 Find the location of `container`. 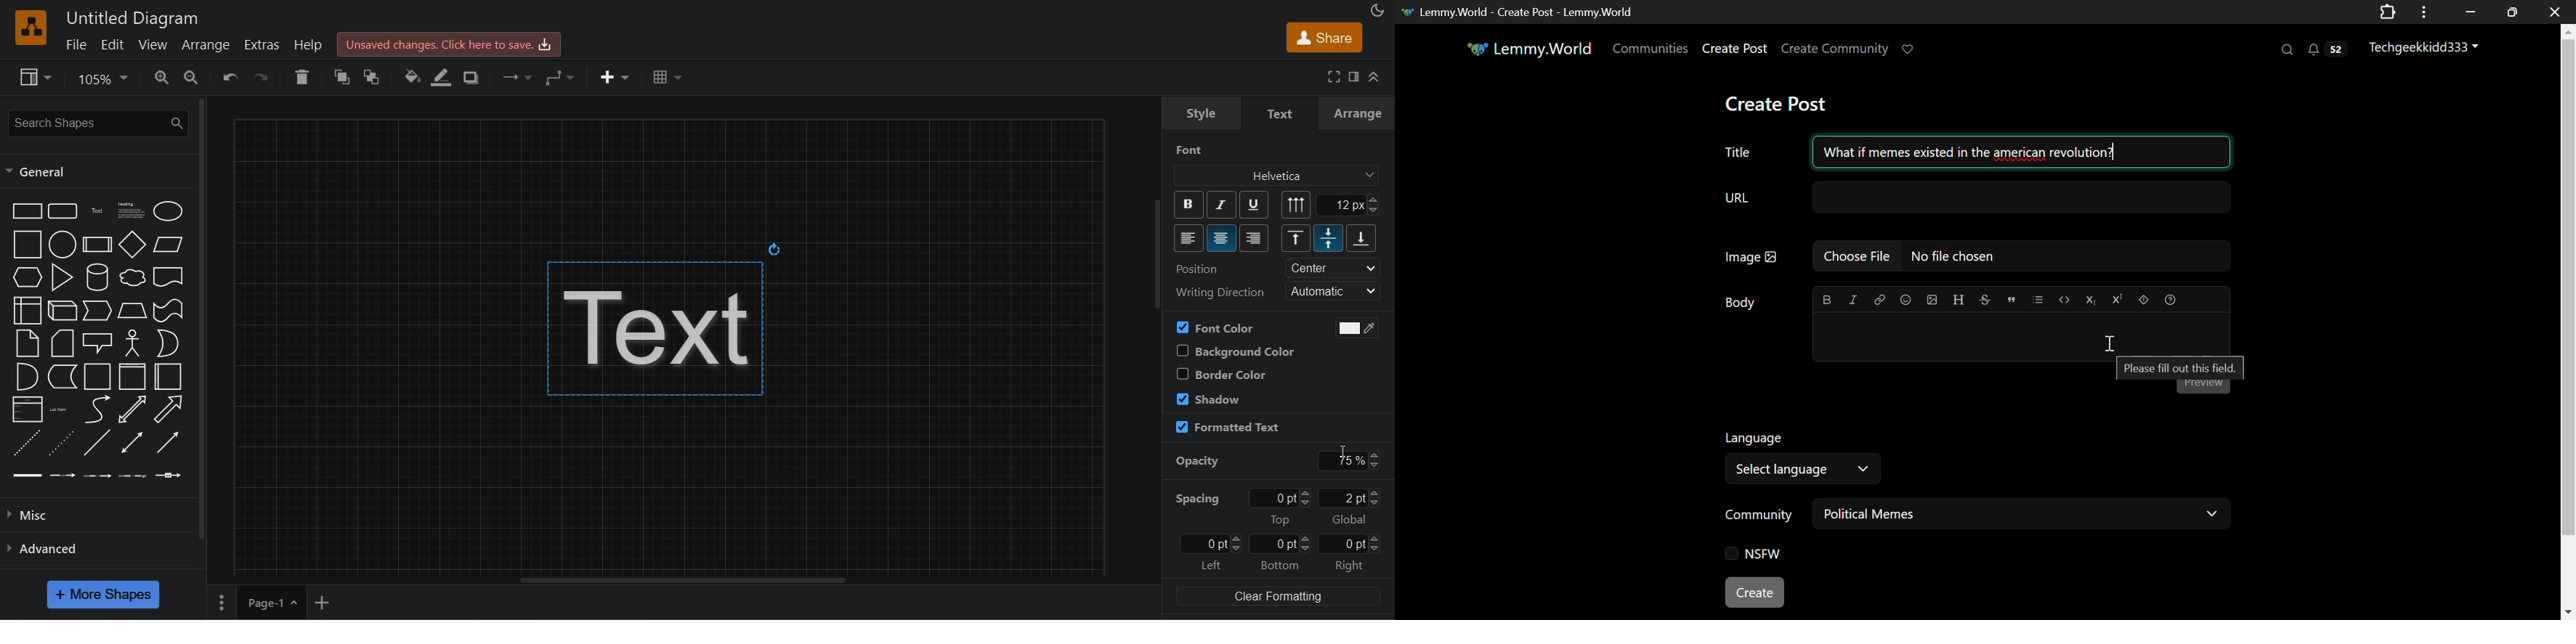

container is located at coordinates (98, 376).